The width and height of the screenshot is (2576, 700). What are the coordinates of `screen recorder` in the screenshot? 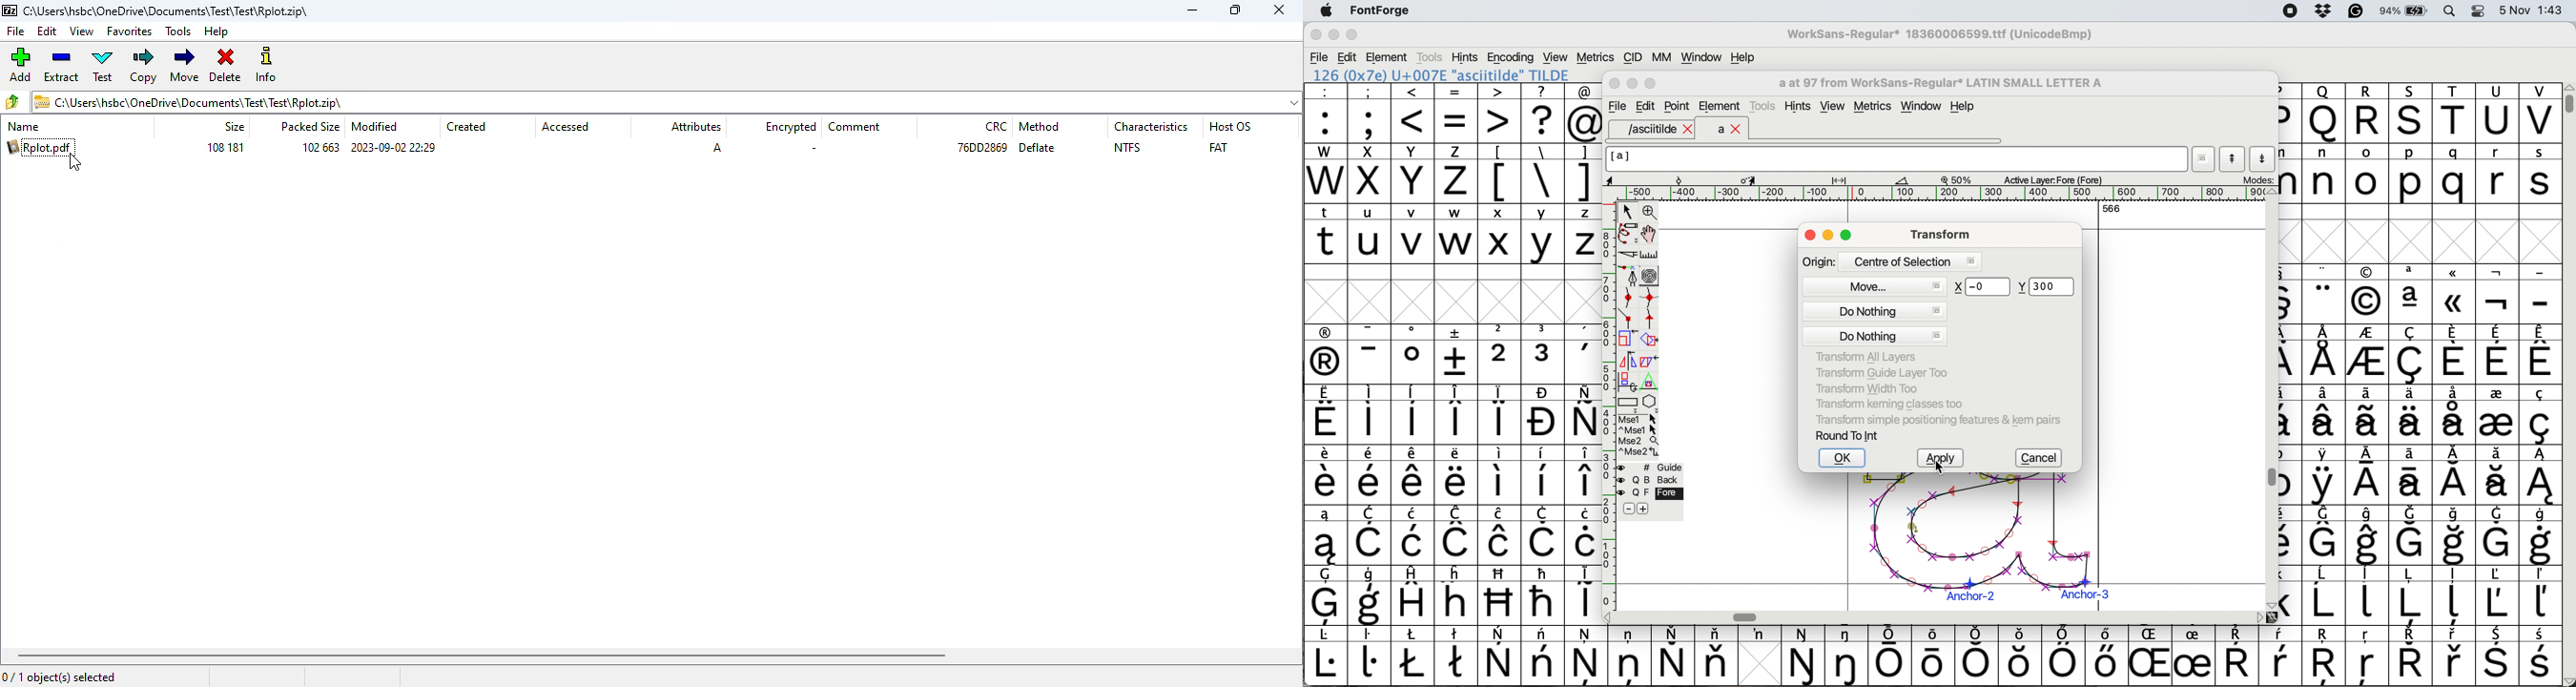 It's located at (2290, 12).